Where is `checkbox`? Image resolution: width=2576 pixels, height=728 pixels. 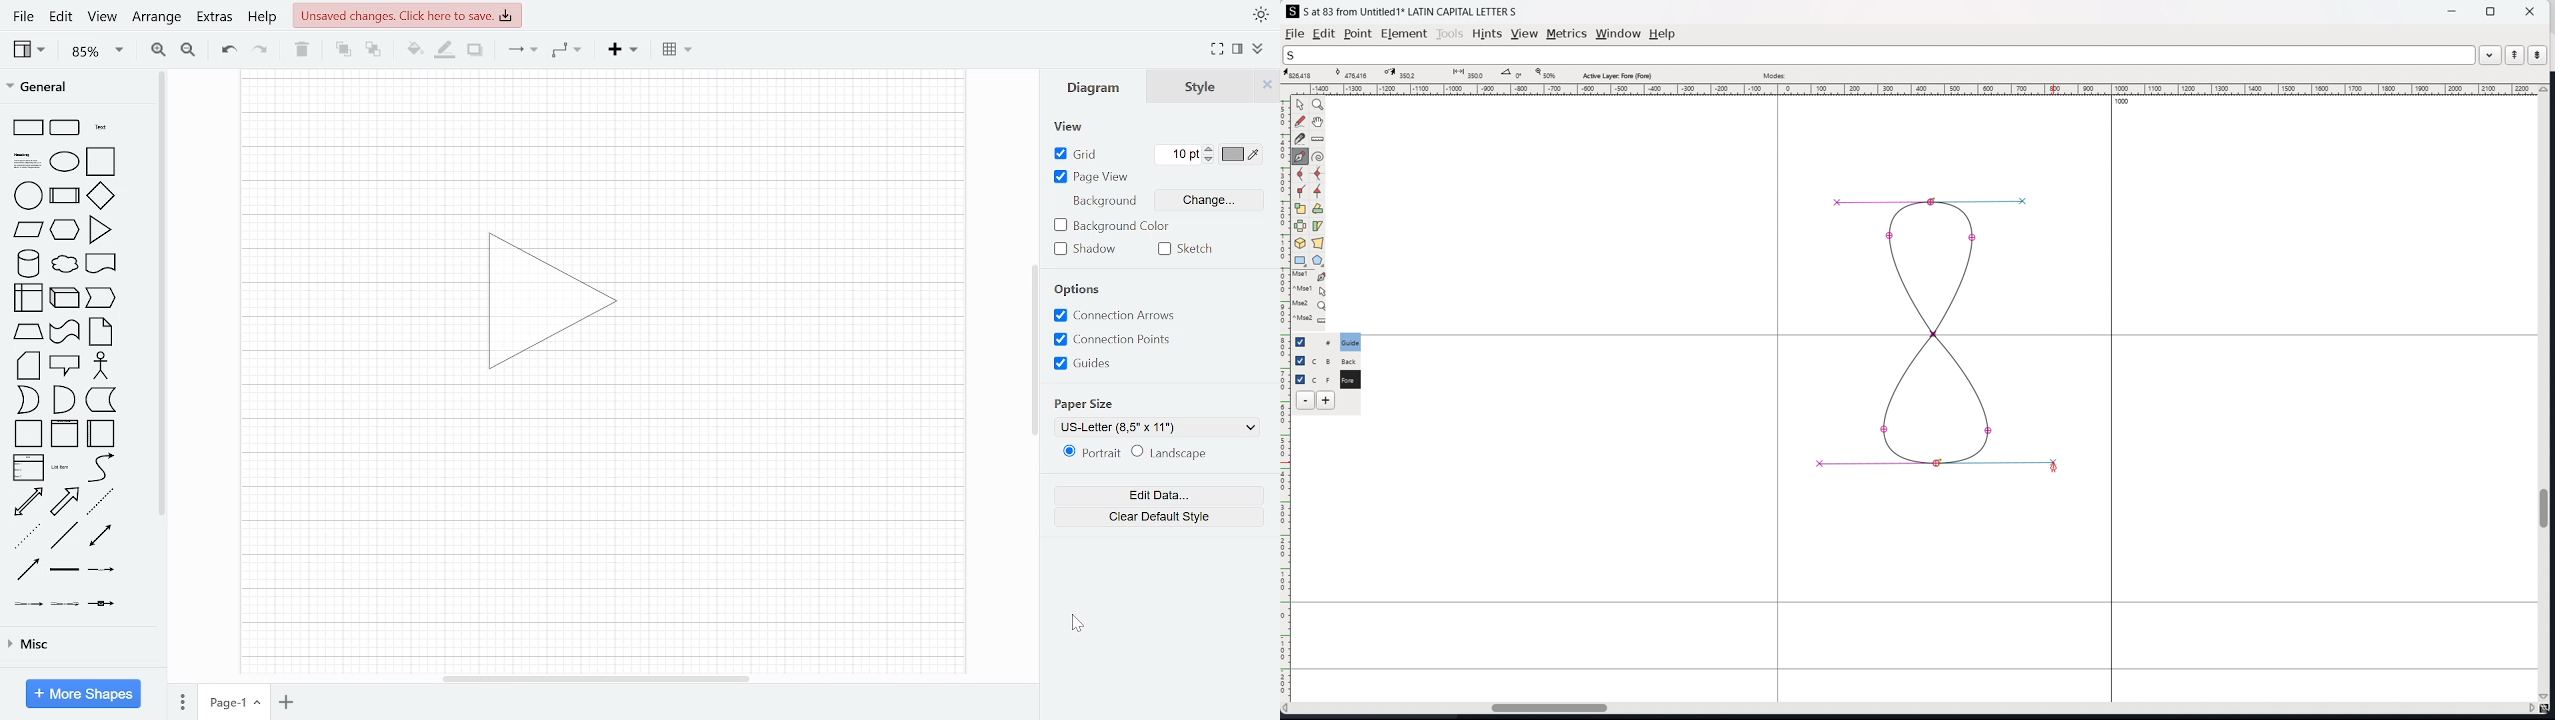 checkbox is located at coordinates (1304, 341).